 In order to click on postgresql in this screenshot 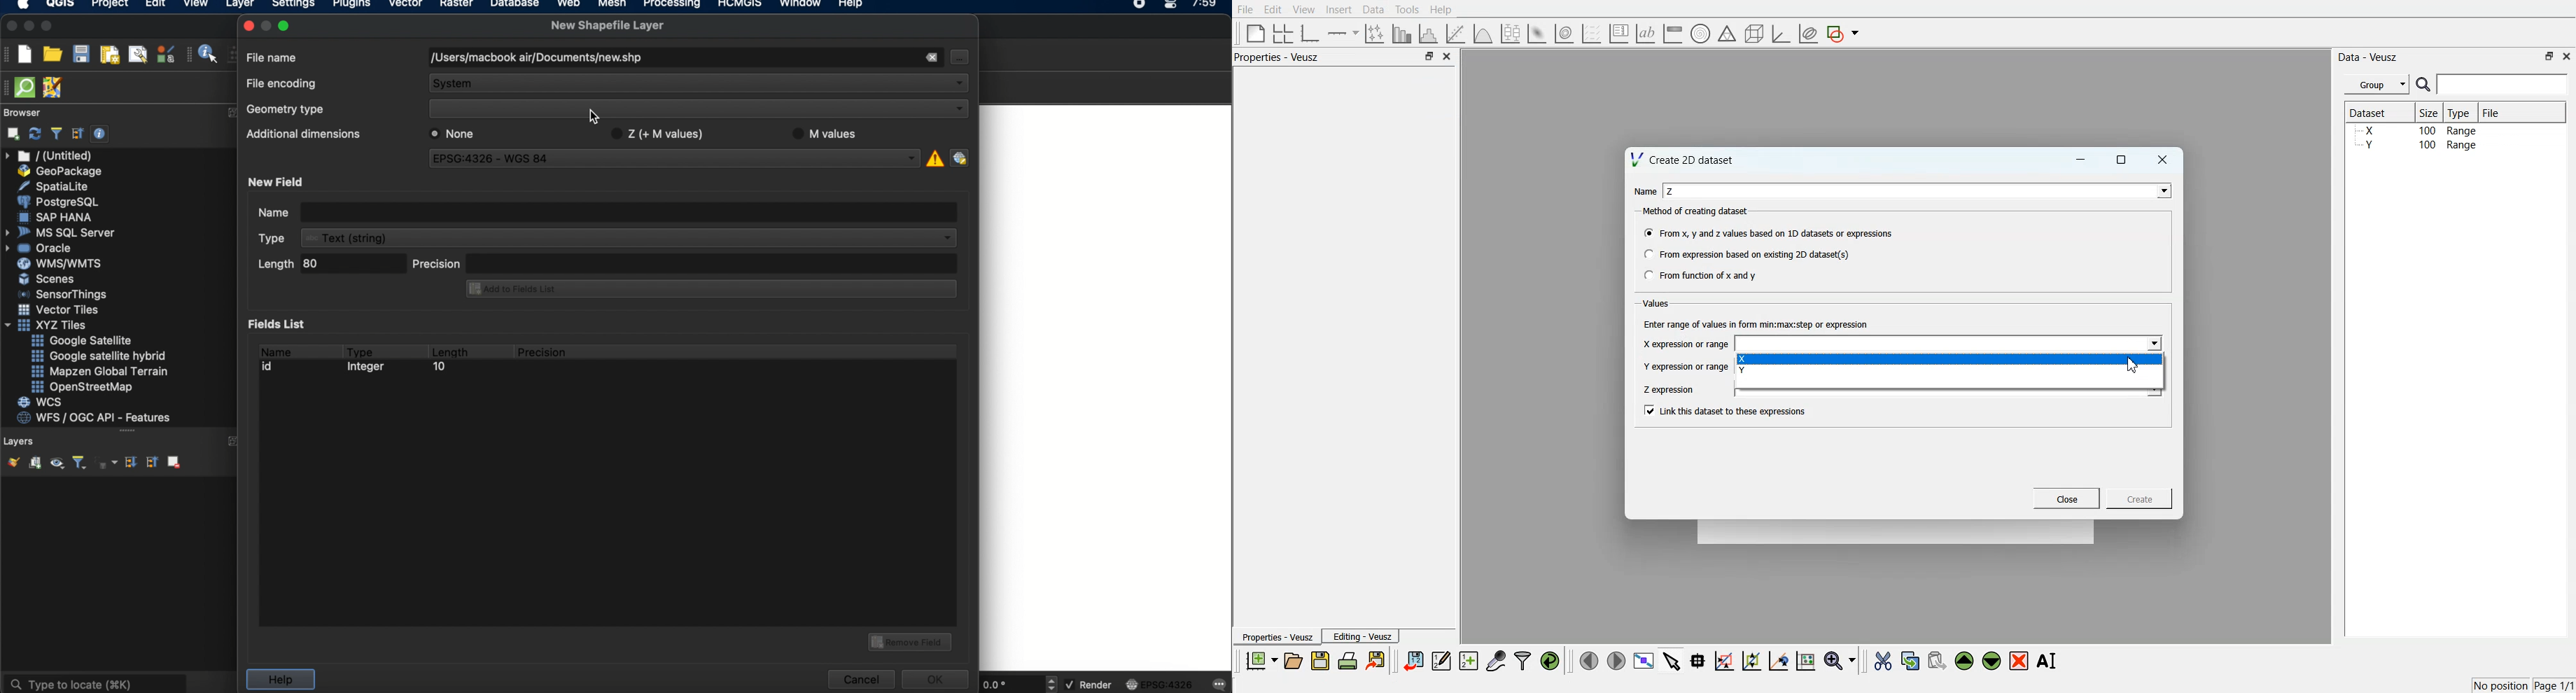, I will do `click(58, 202)`.